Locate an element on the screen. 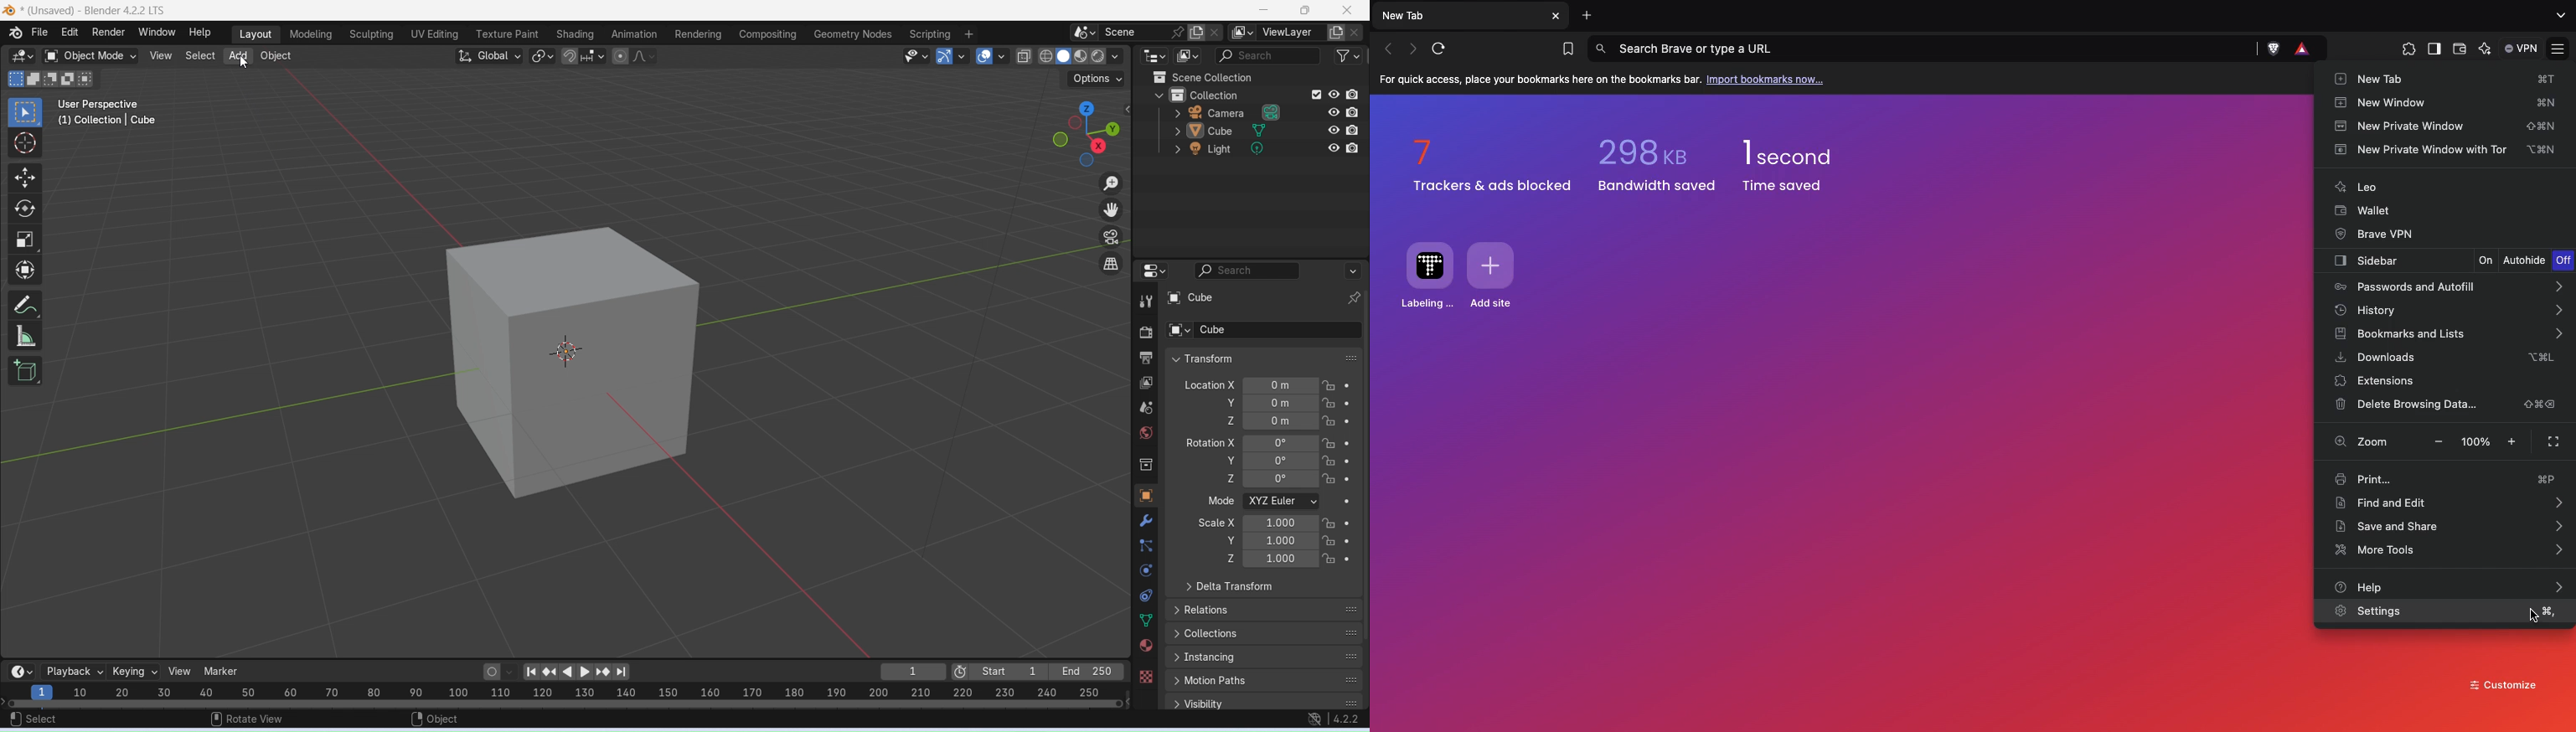  no internet is located at coordinates (1316, 720).